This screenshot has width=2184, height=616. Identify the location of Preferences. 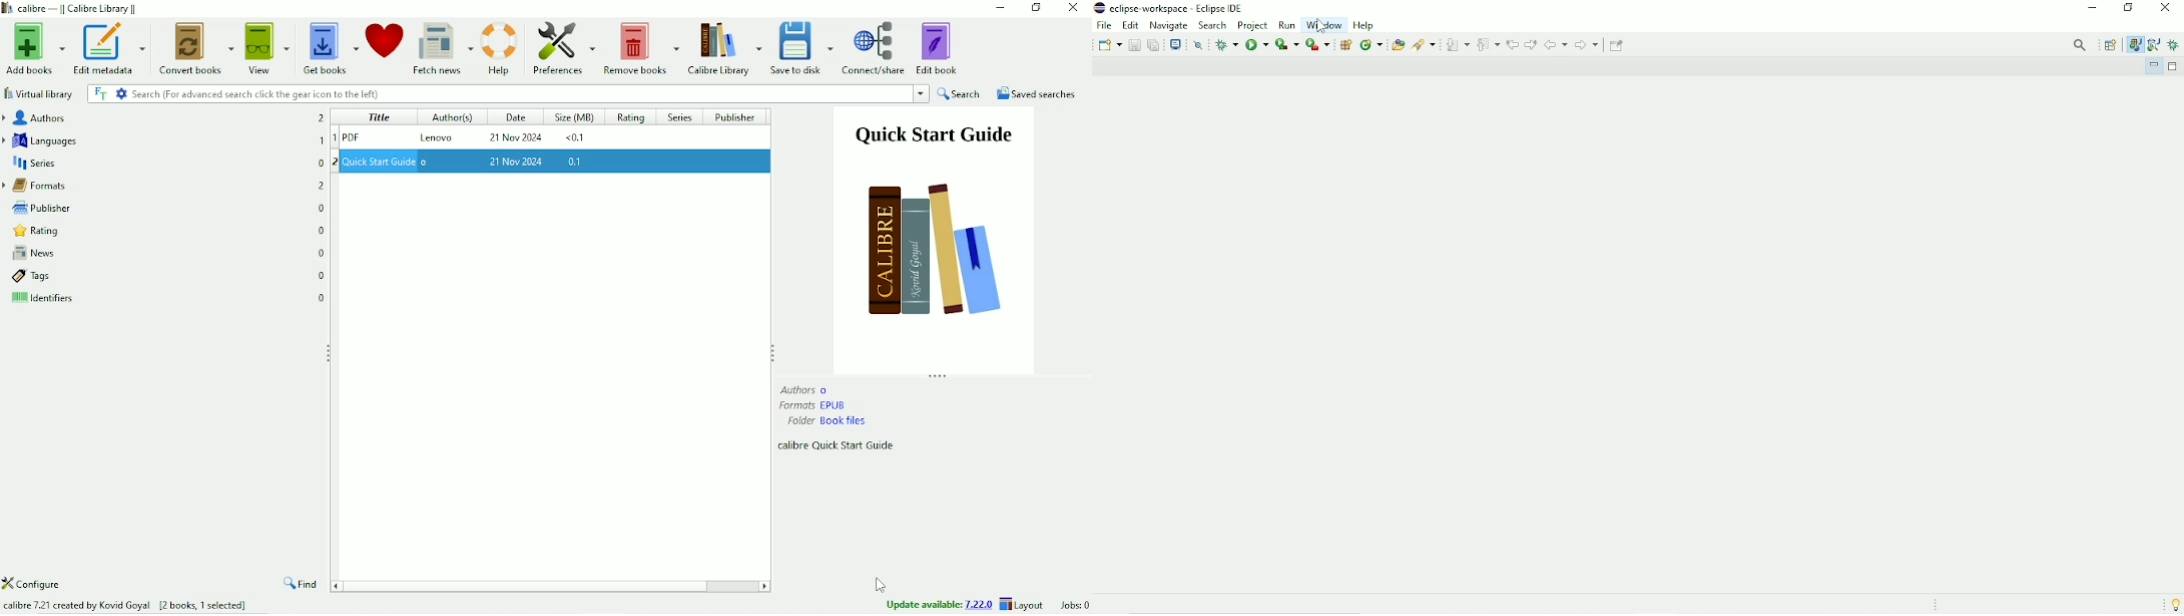
(563, 48).